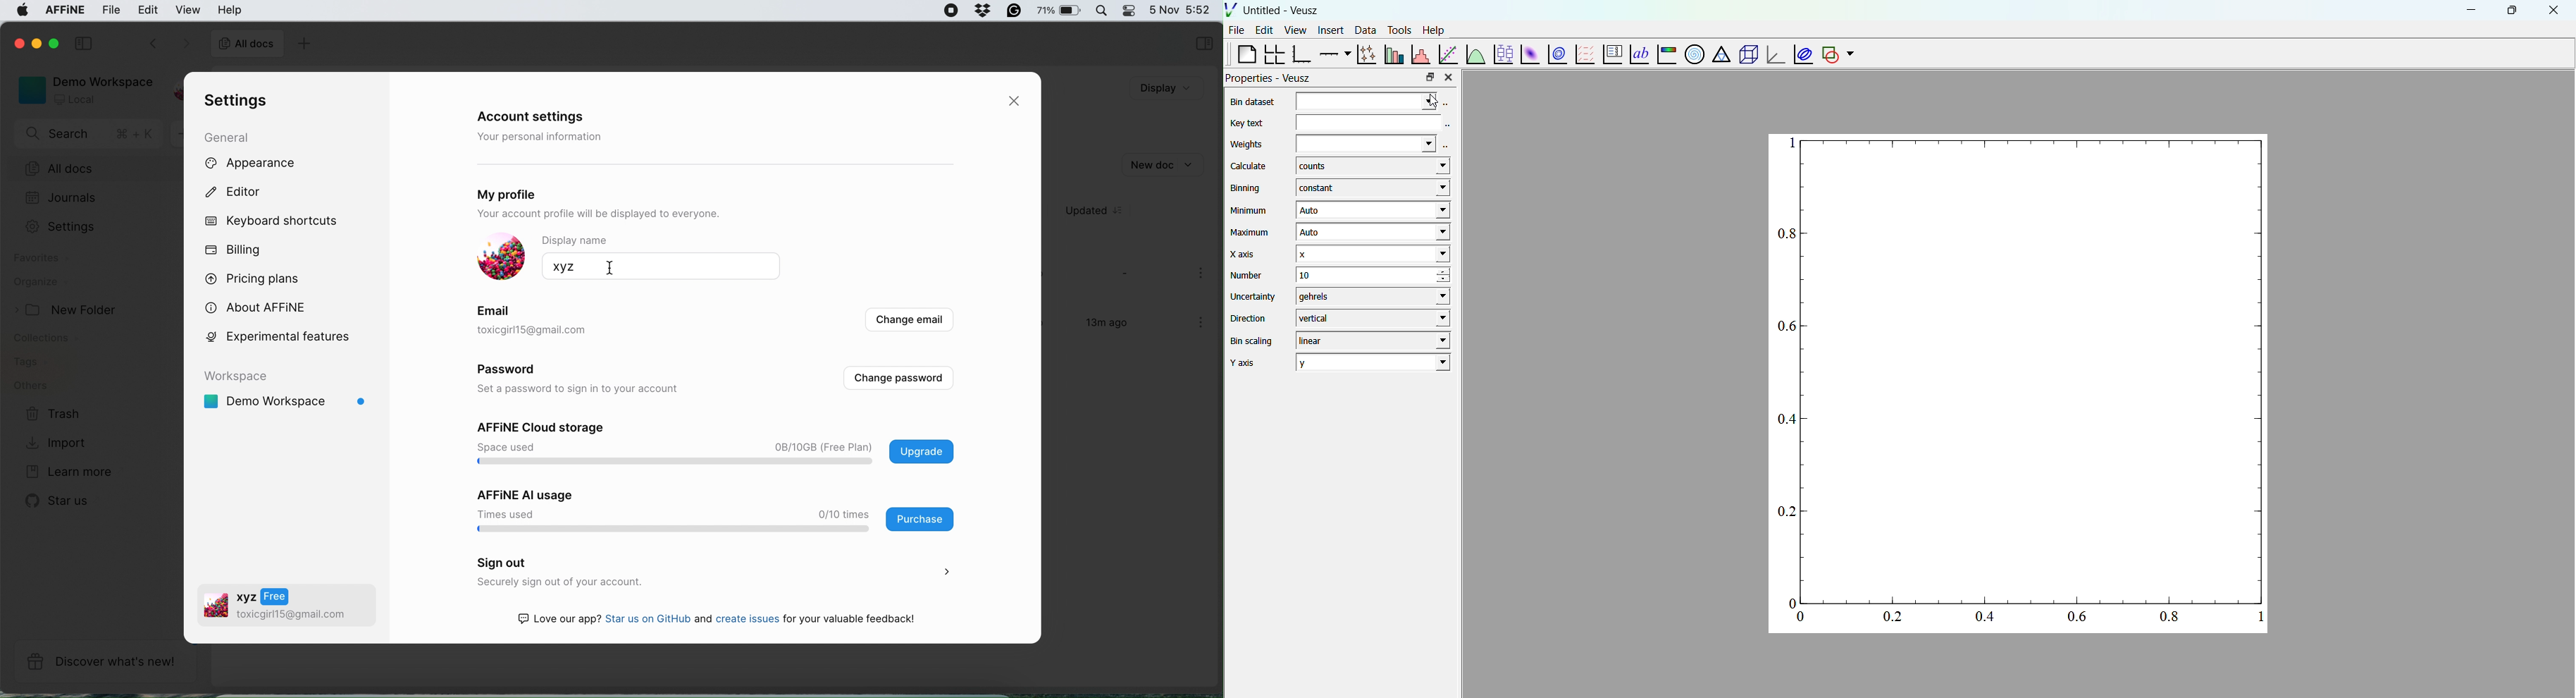 The height and width of the screenshot is (700, 2576). Describe the element at coordinates (70, 310) in the screenshot. I see `new folder` at that location.